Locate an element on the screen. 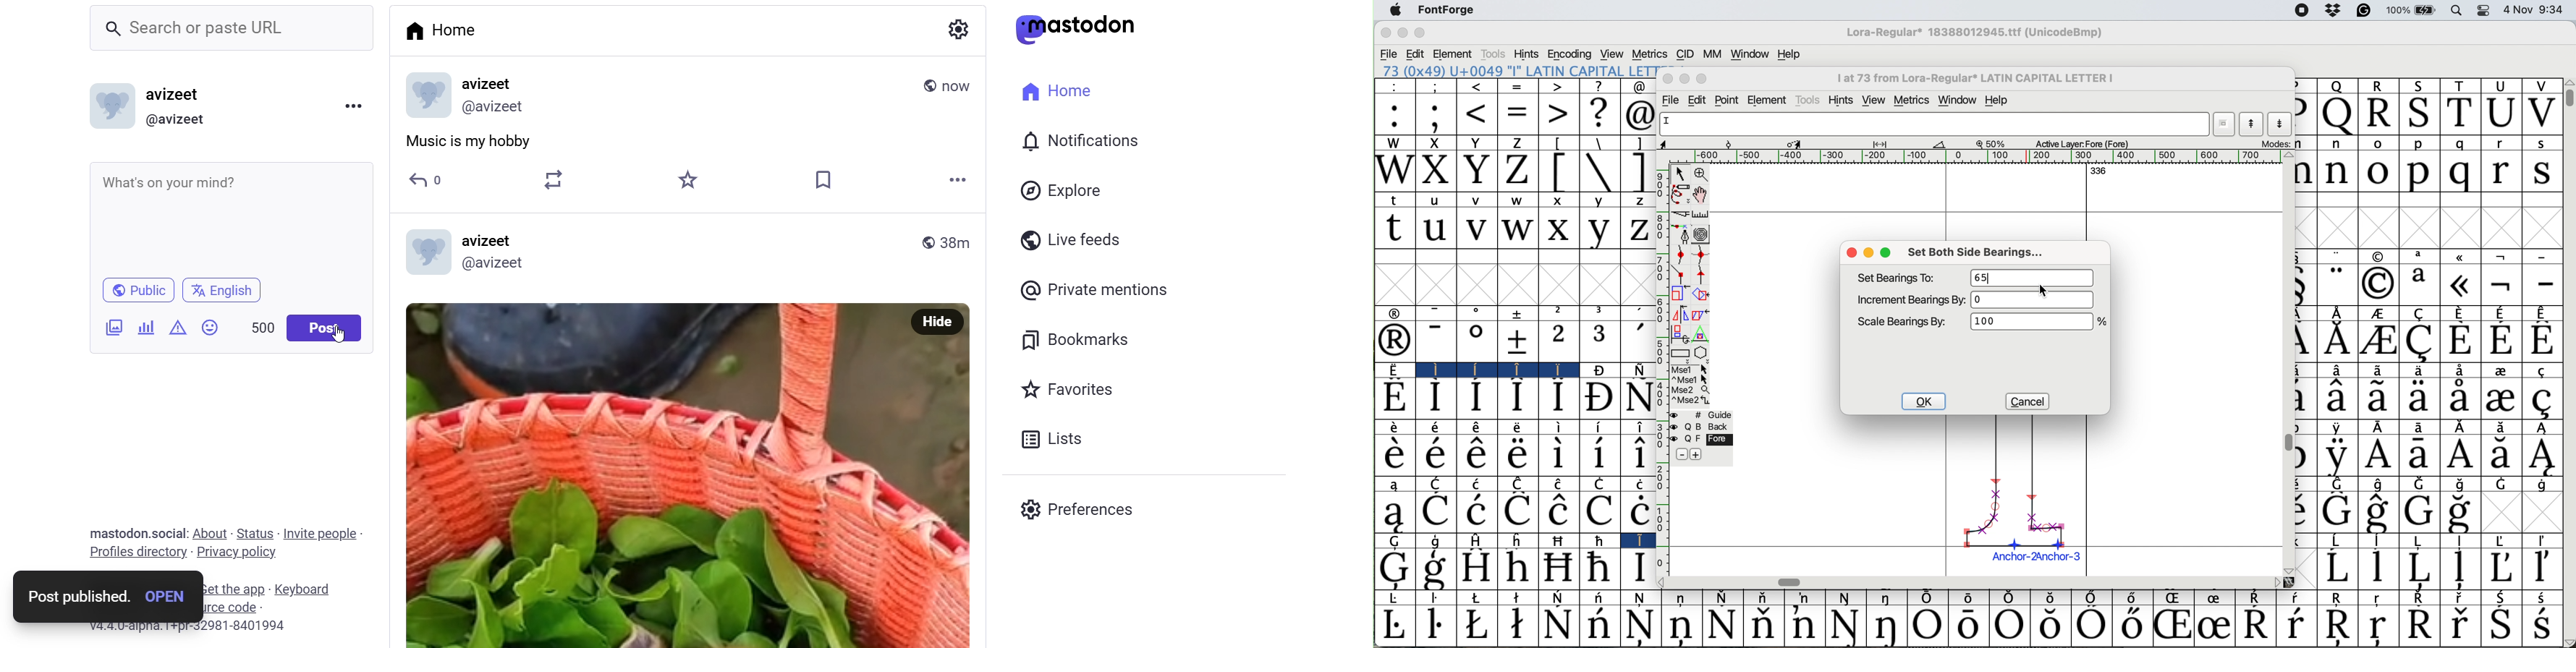 The width and height of the screenshot is (2576, 672). Emojis is located at coordinates (212, 327).